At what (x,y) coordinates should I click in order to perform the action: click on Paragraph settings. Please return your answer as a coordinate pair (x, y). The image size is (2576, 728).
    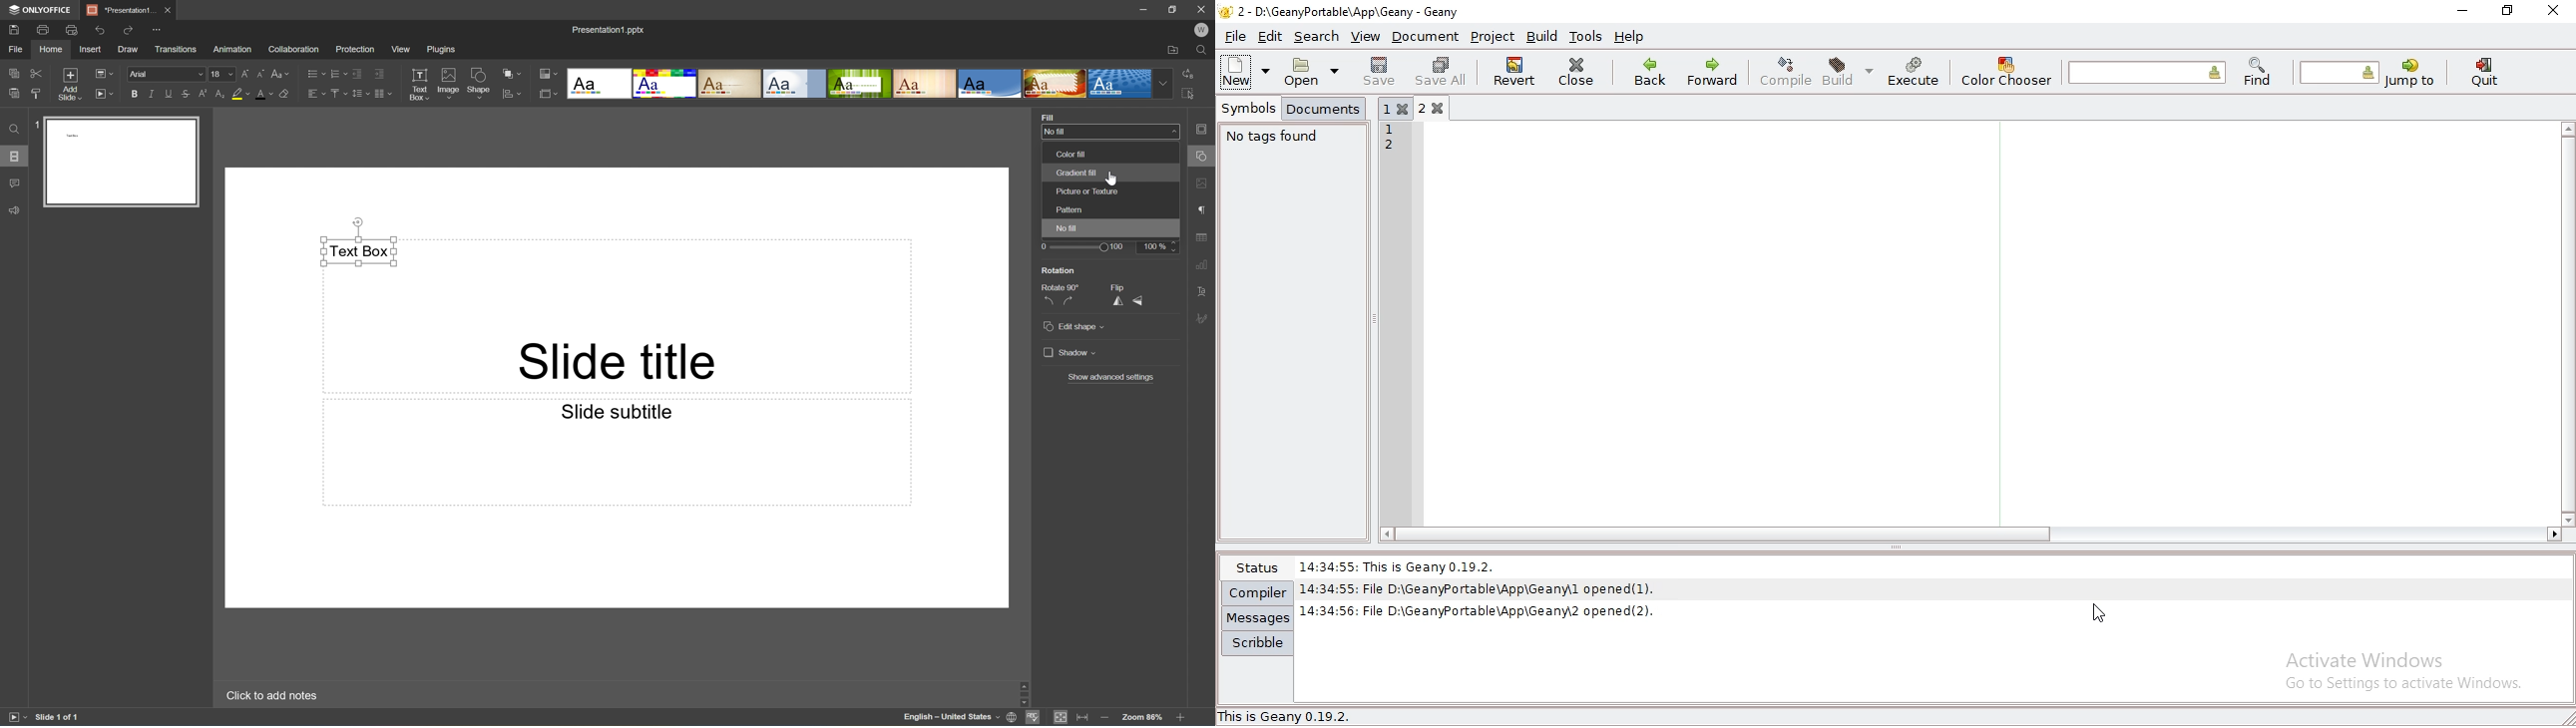
    Looking at the image, I should click on (1203, 212).